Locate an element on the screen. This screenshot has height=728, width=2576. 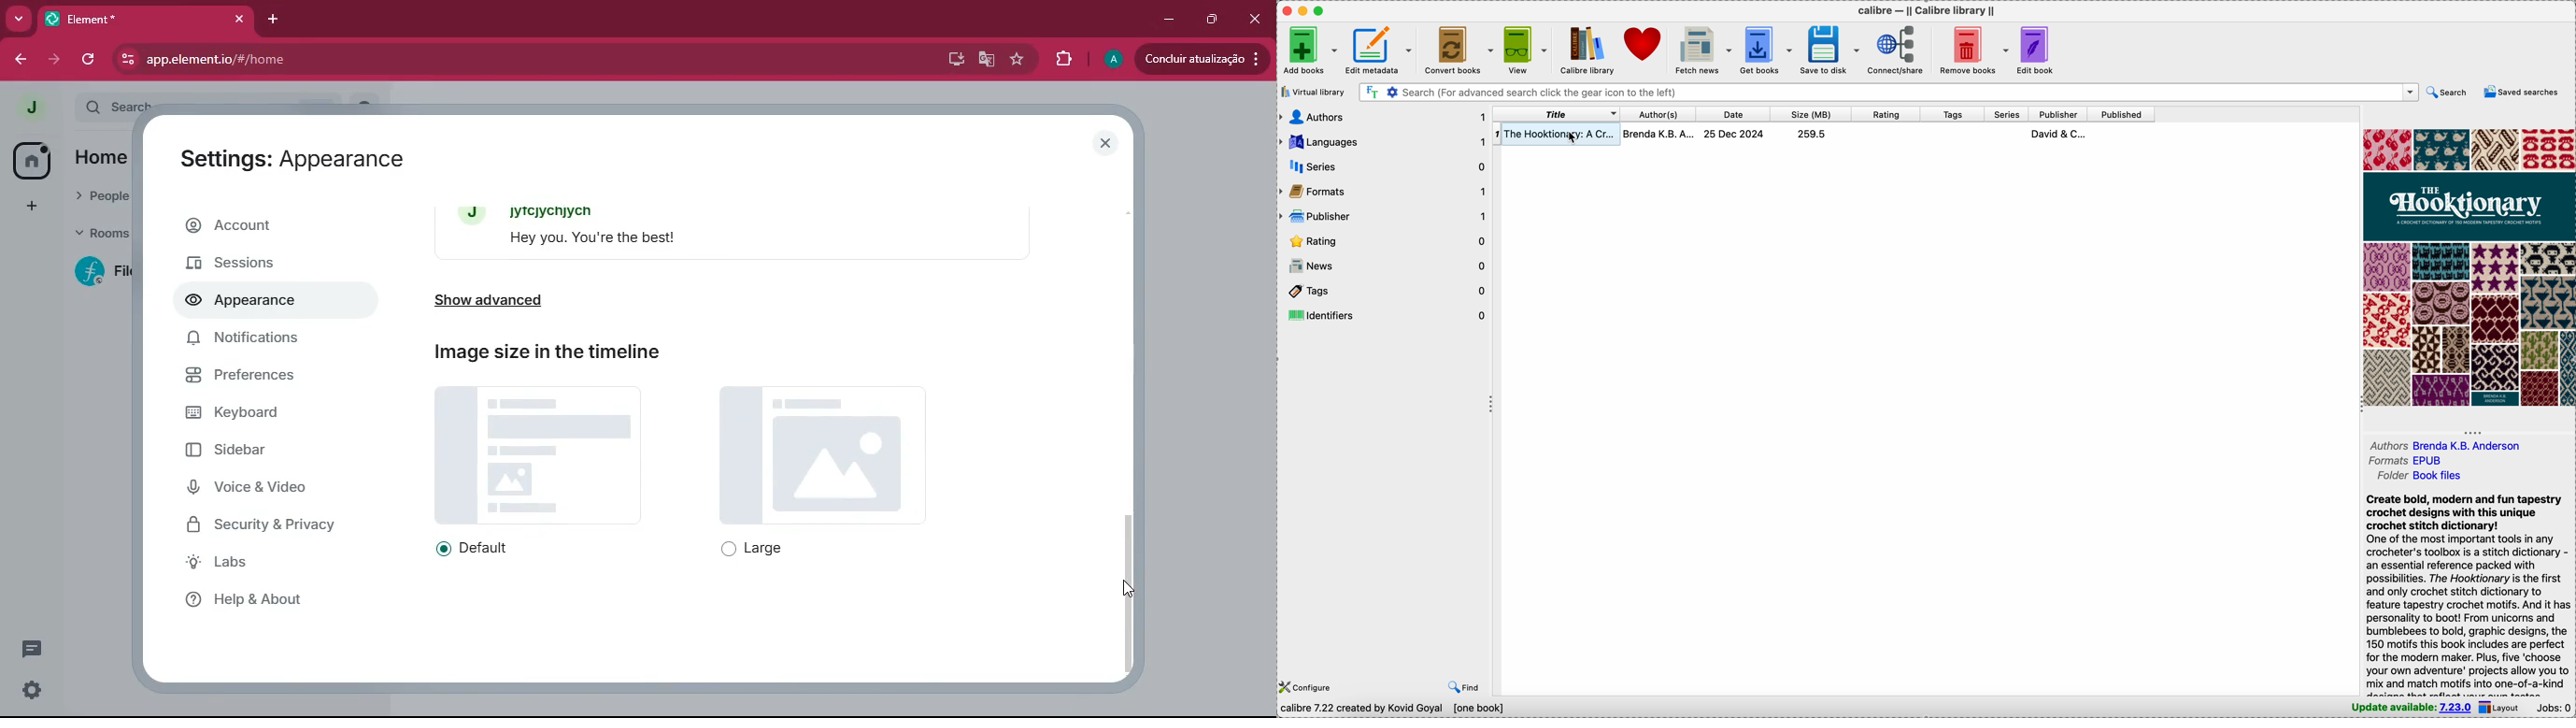
Element* is located at coordinates (134, 18).